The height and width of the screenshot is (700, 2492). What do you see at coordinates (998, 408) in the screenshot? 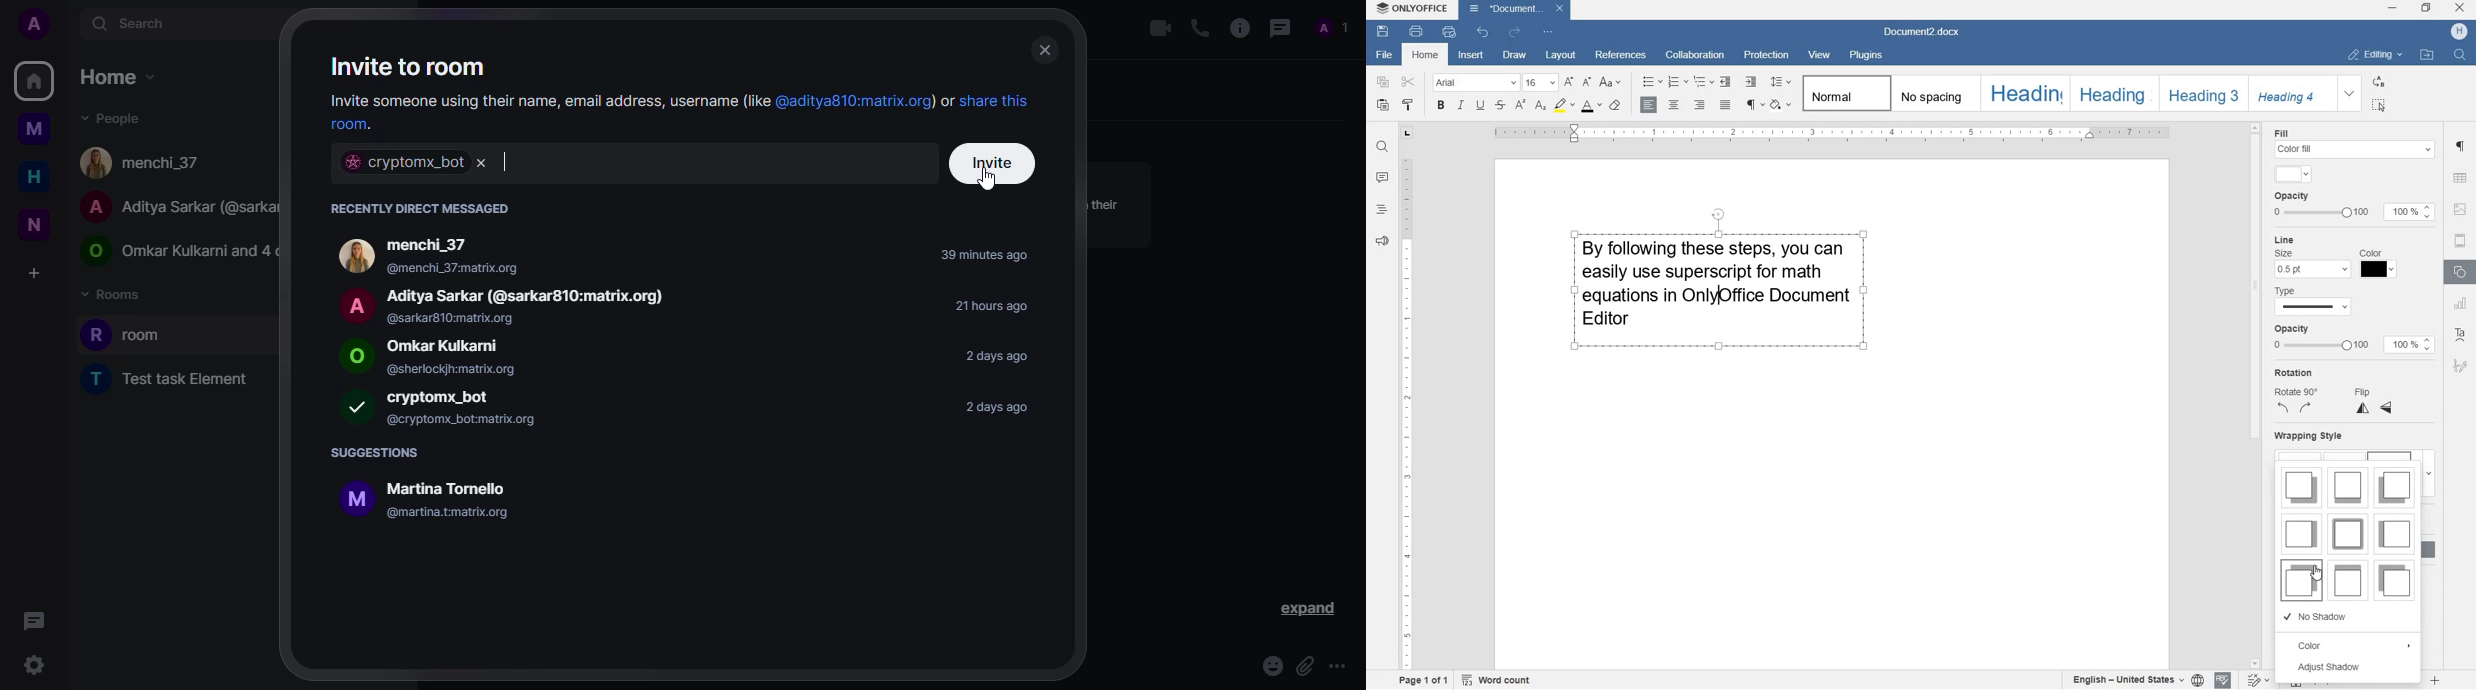
I see `2 days ago` at bounding box center [998, 408].